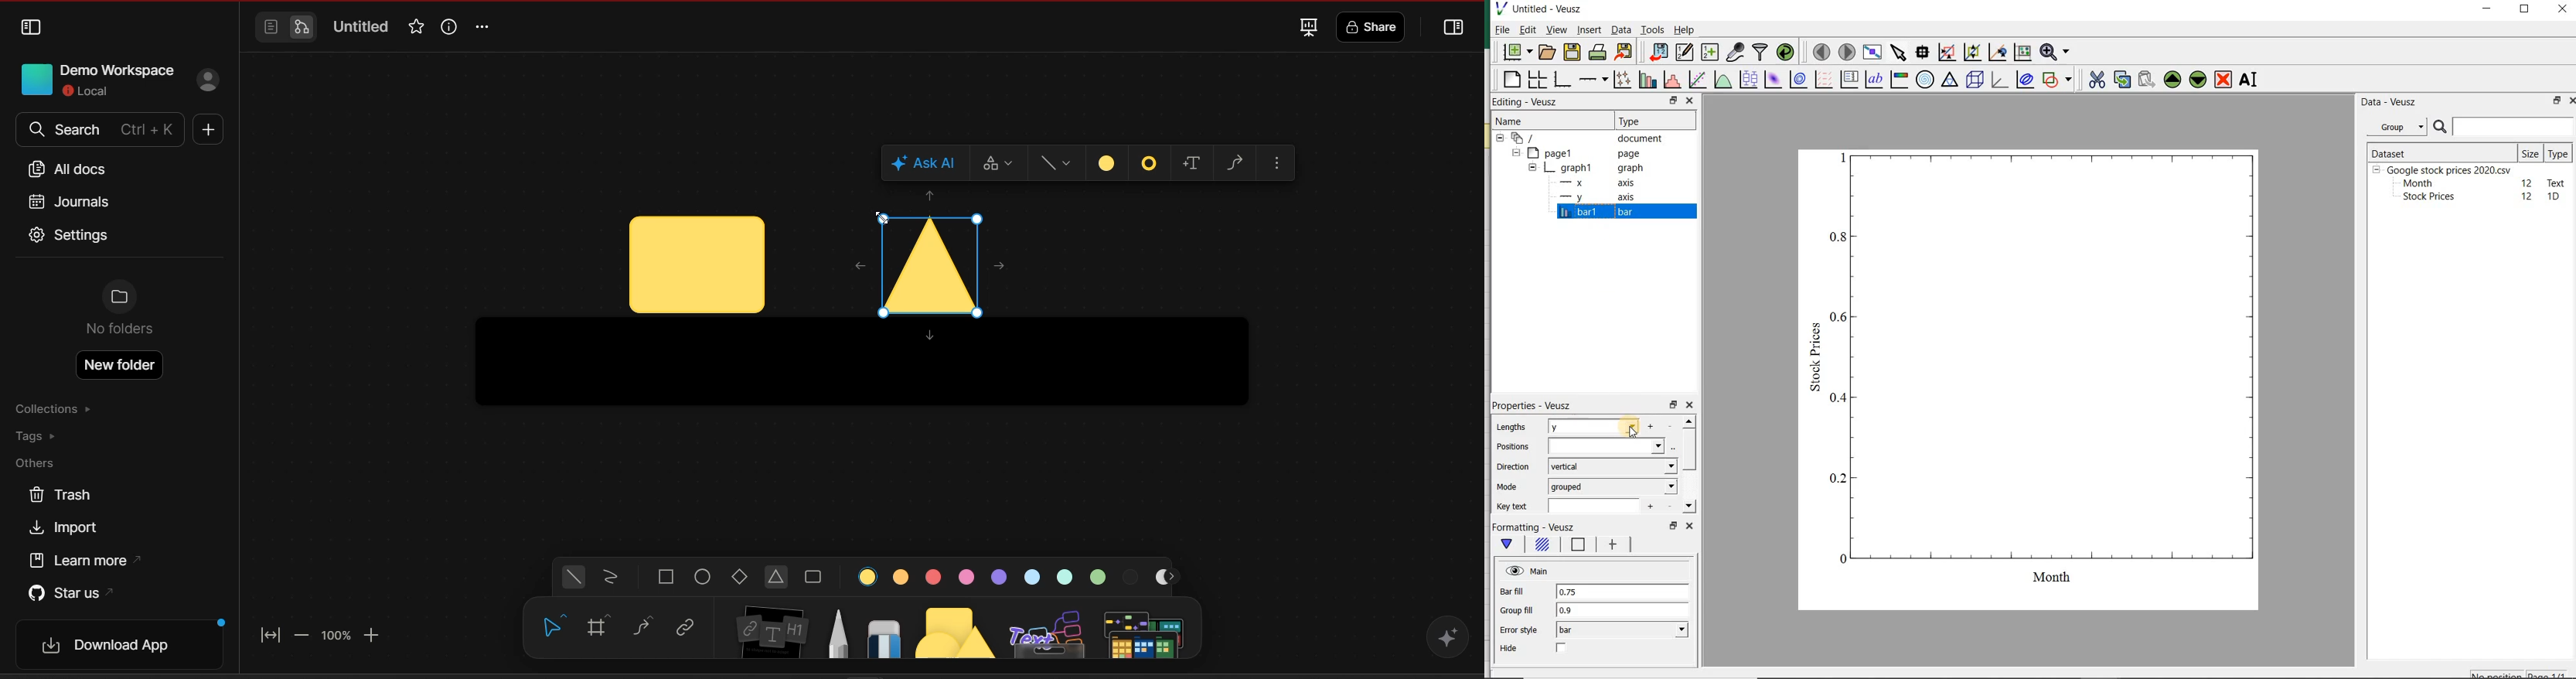 The width and height of the screenshot is (2576, 700). I want to click on image color bar, so click(1898, 79).